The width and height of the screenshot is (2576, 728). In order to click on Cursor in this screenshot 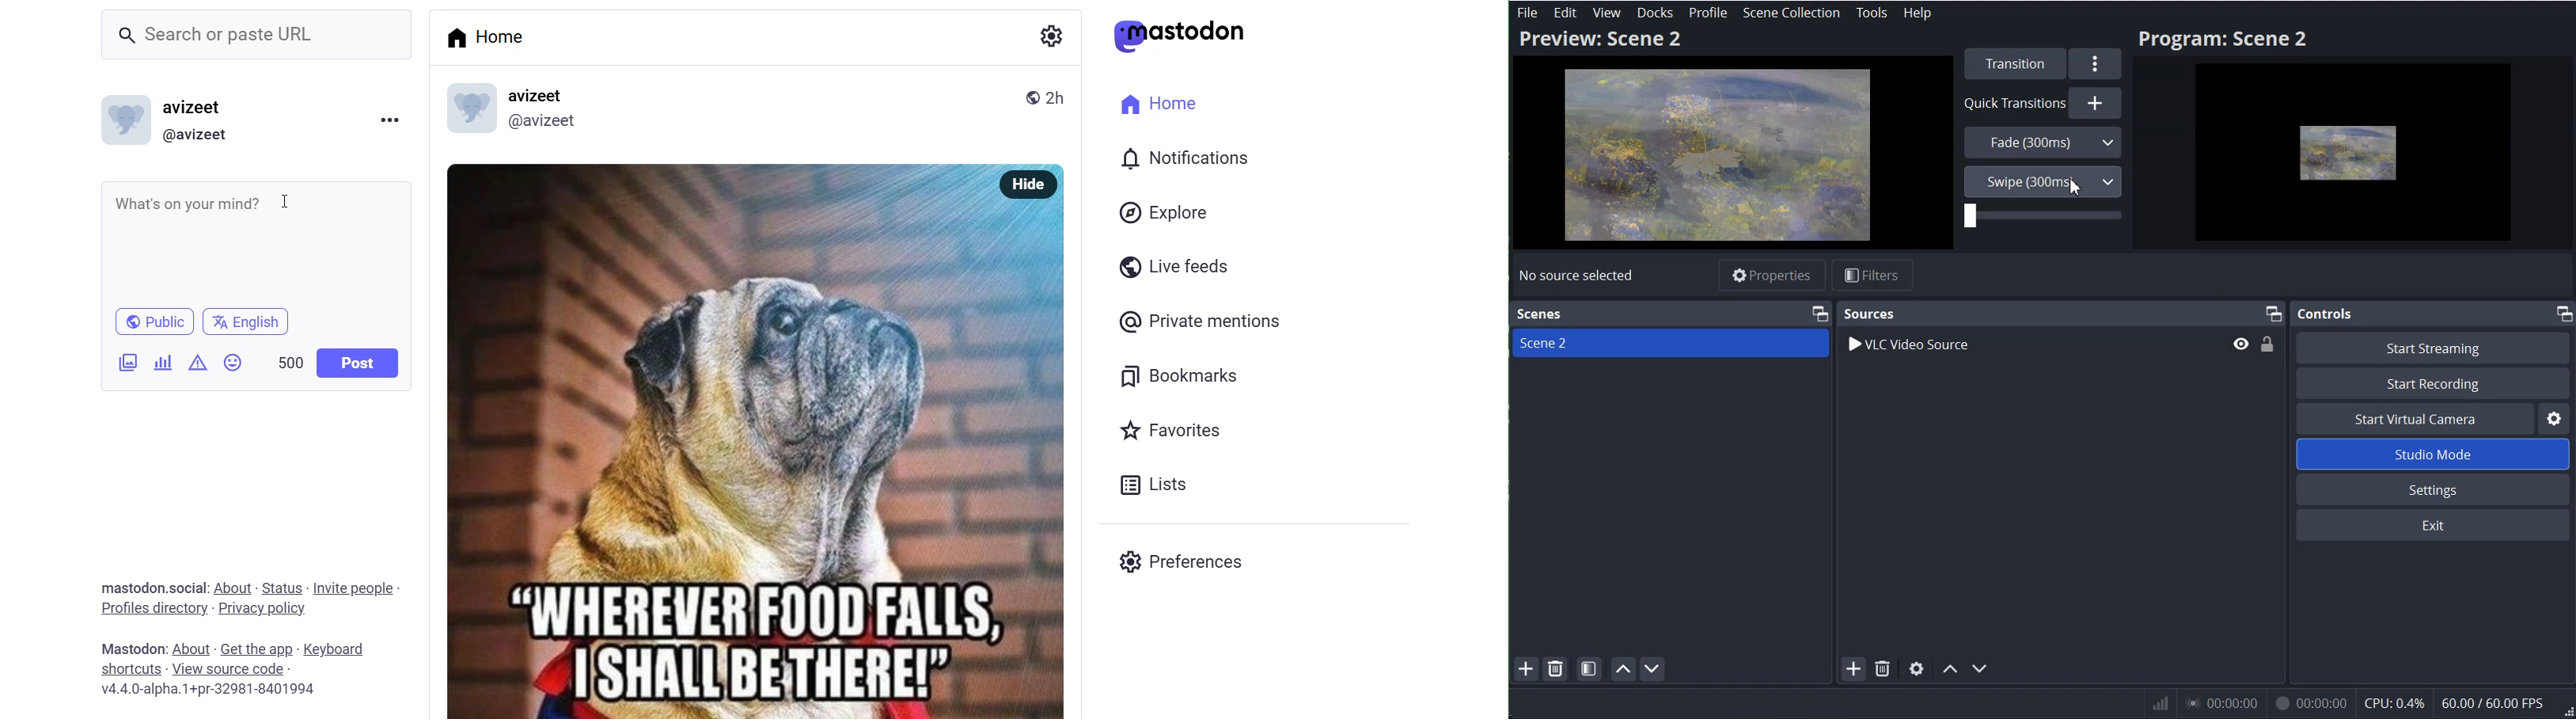, I will do `click(2077, 185)`.